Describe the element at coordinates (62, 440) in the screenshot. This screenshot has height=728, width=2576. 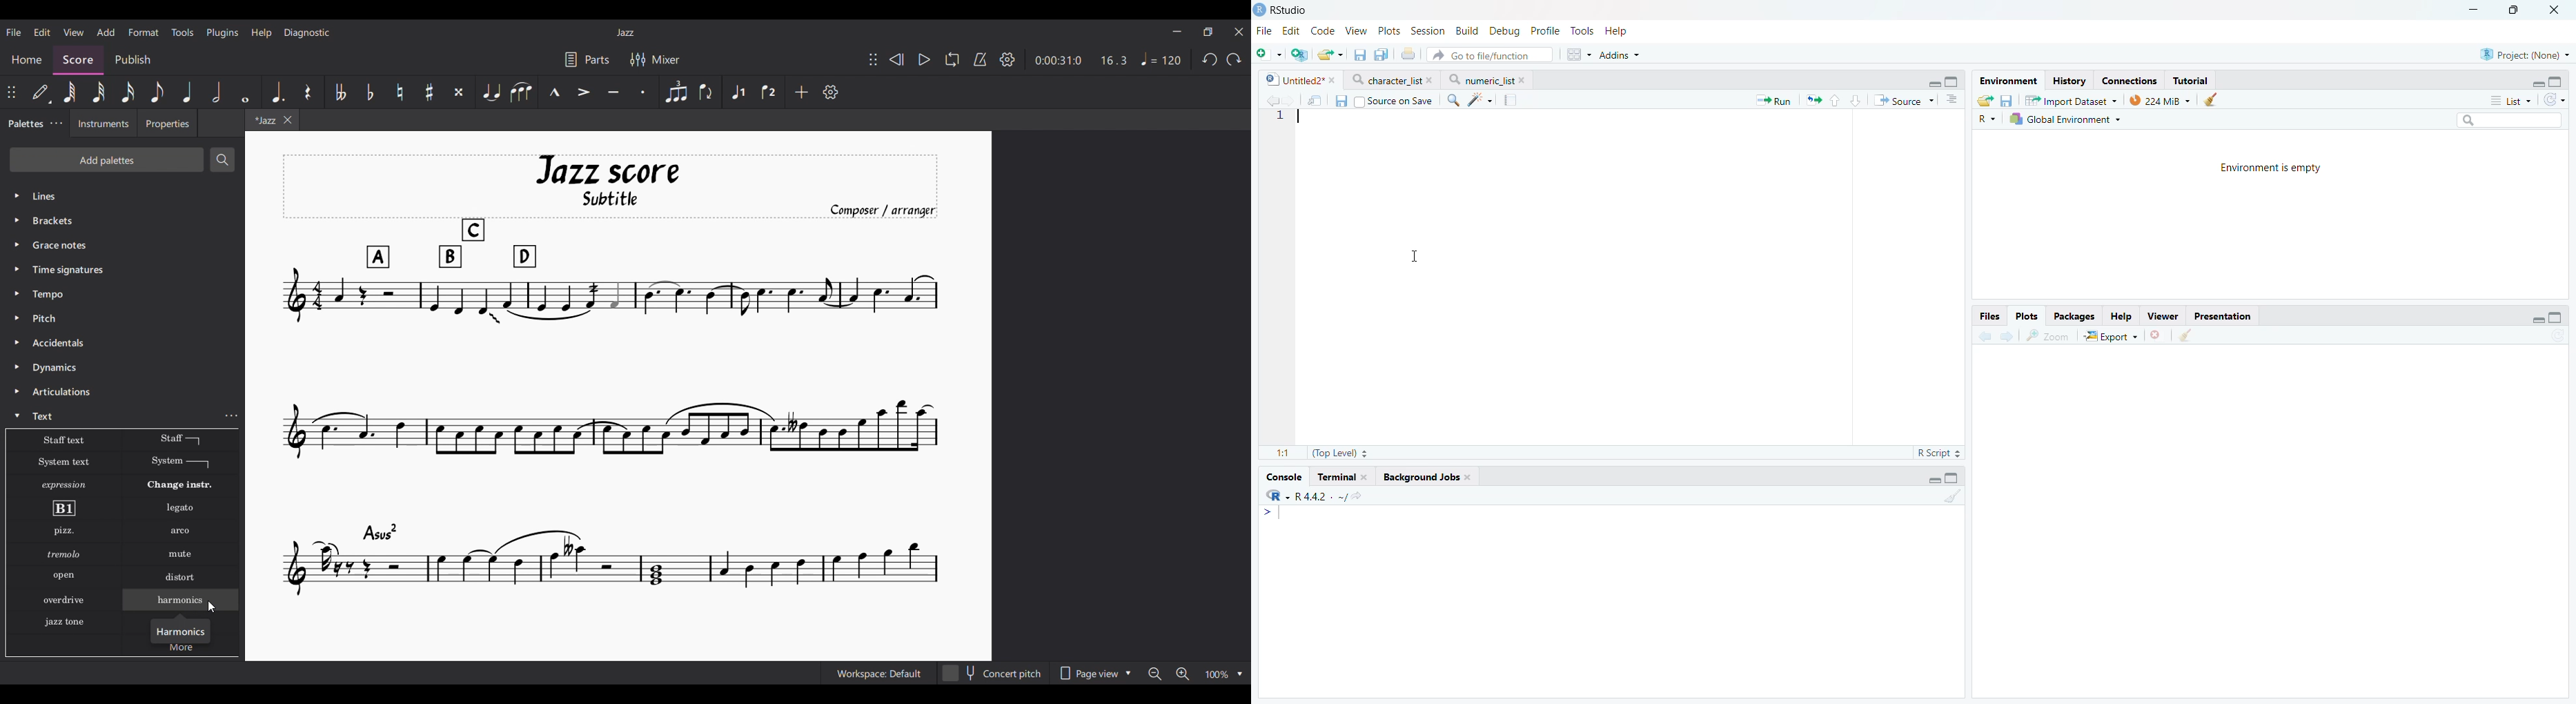
I see `Text options` at that location.